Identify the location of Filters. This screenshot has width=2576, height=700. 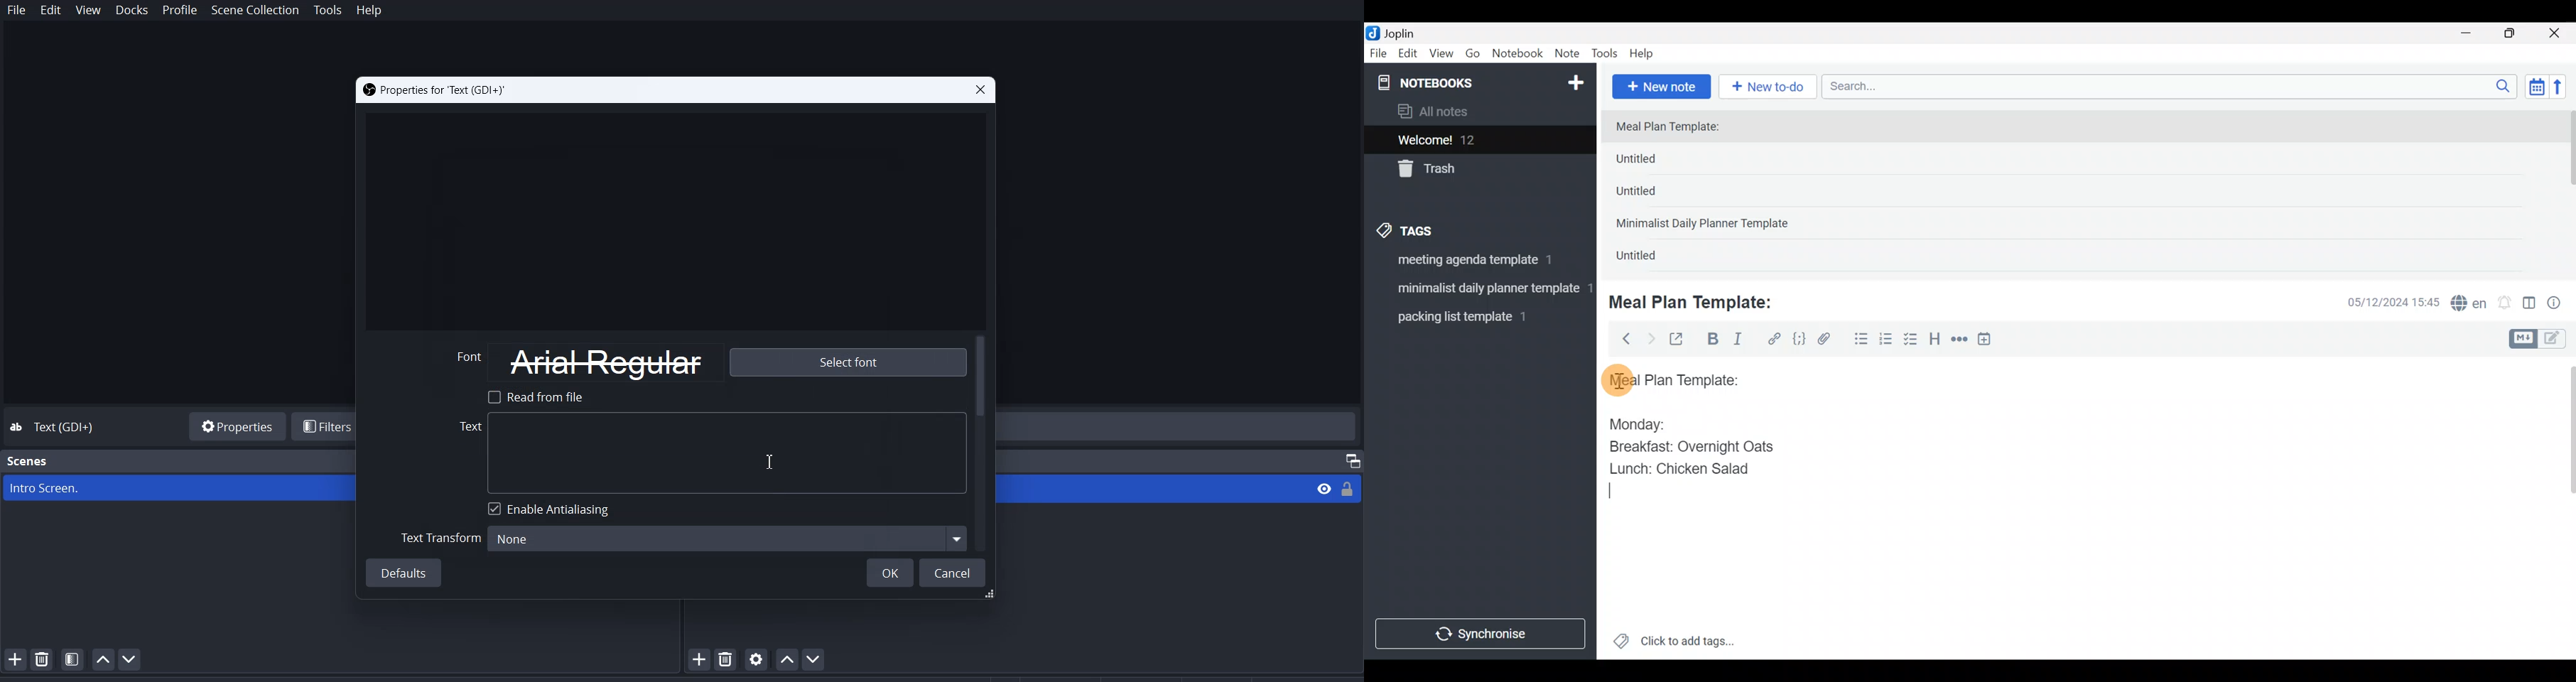
(326, 426).